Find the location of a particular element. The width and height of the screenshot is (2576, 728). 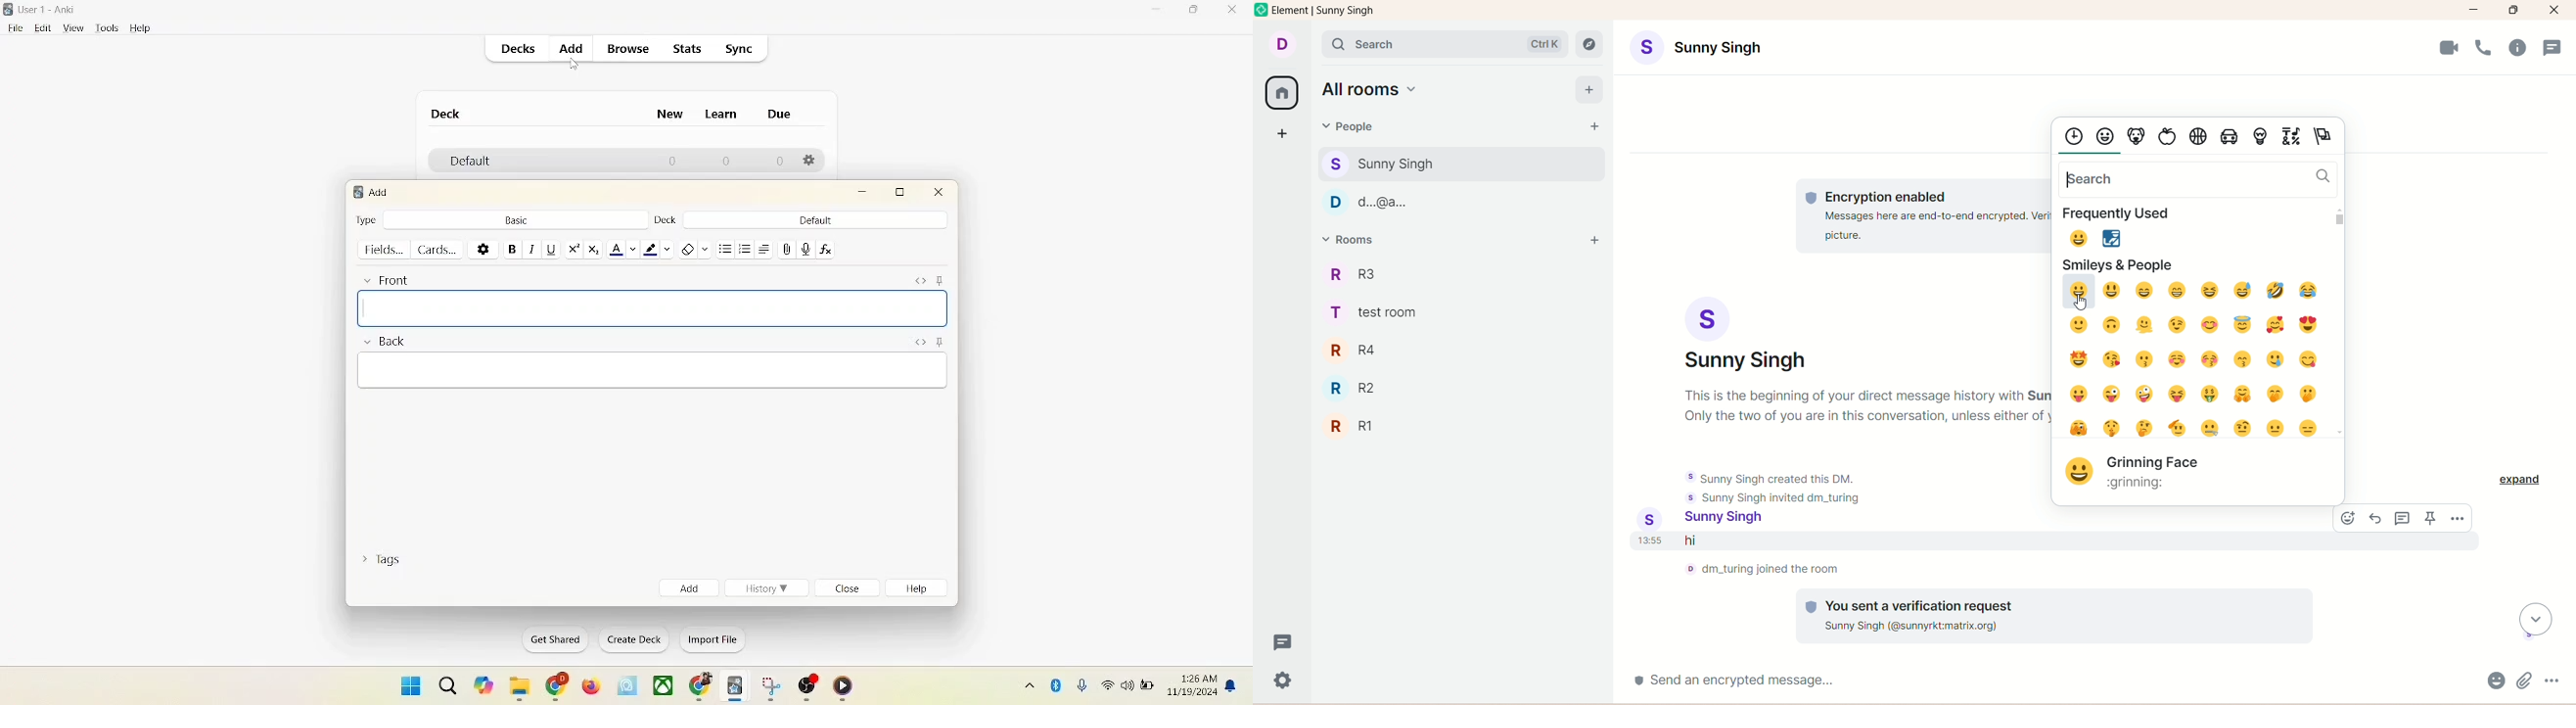

edit is located at coordinates (40, 27).